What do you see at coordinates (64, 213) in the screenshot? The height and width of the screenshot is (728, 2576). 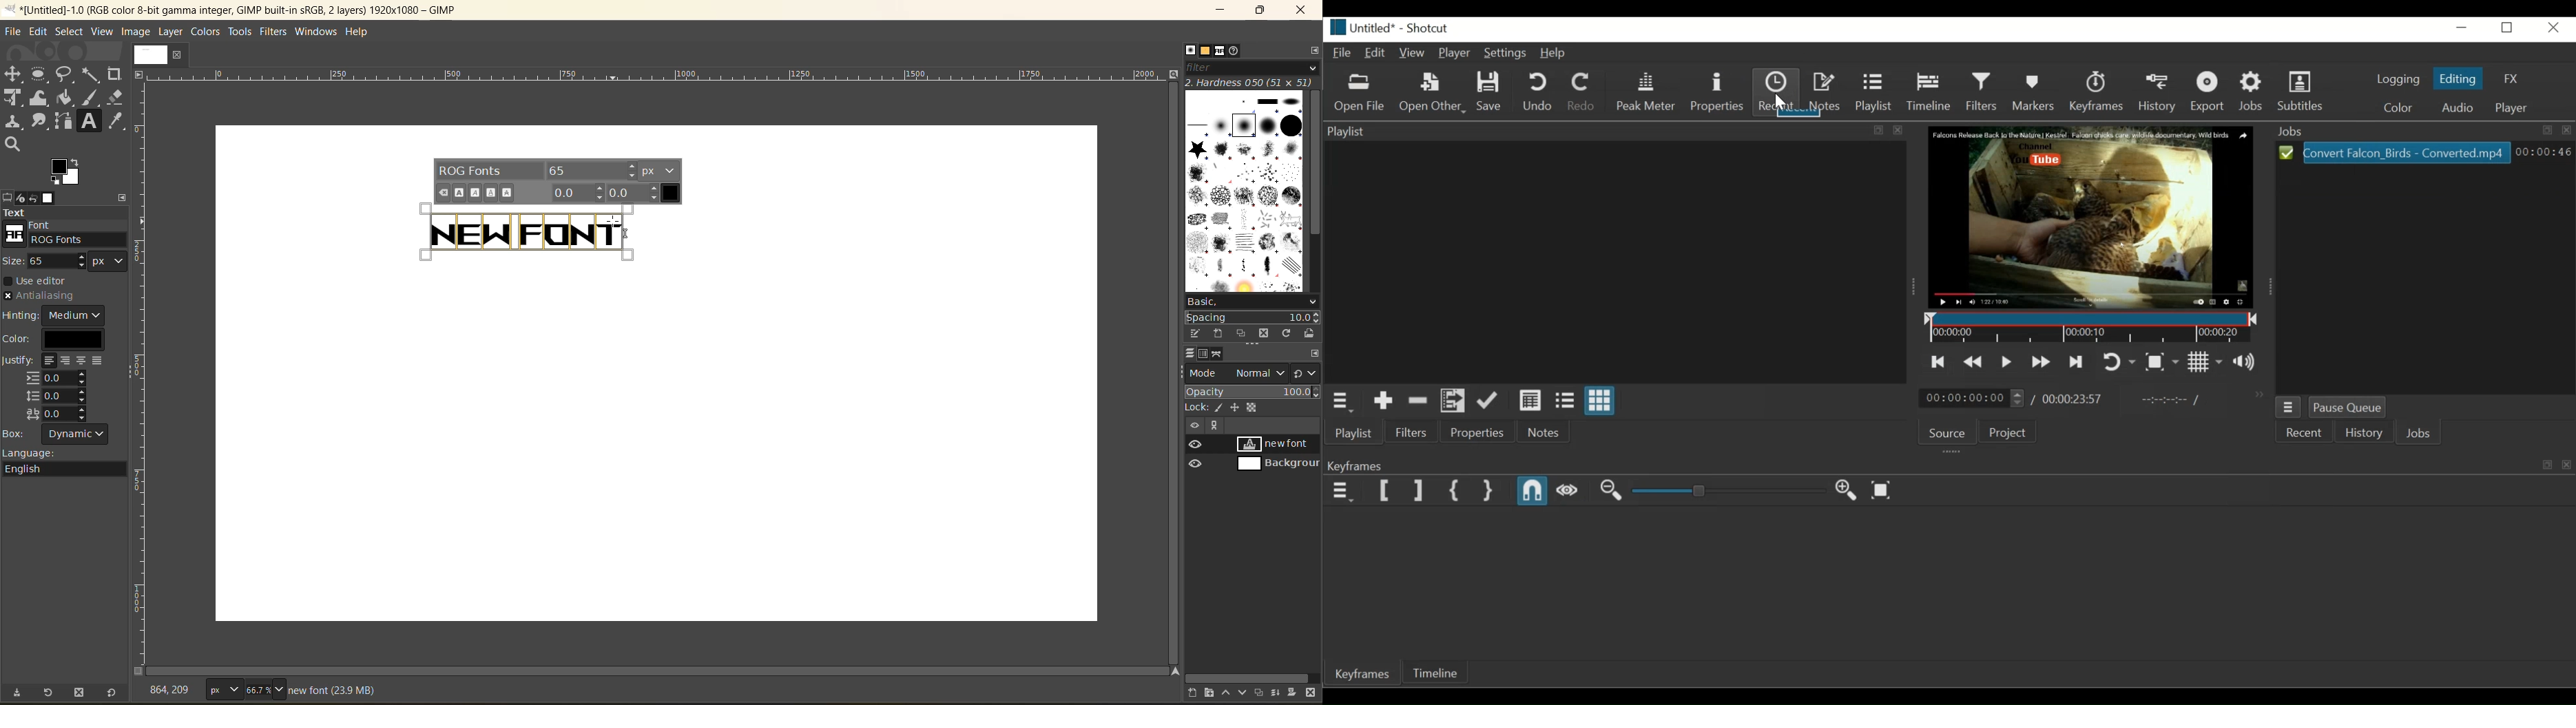 I see `text` at bounding box center [64, 213].